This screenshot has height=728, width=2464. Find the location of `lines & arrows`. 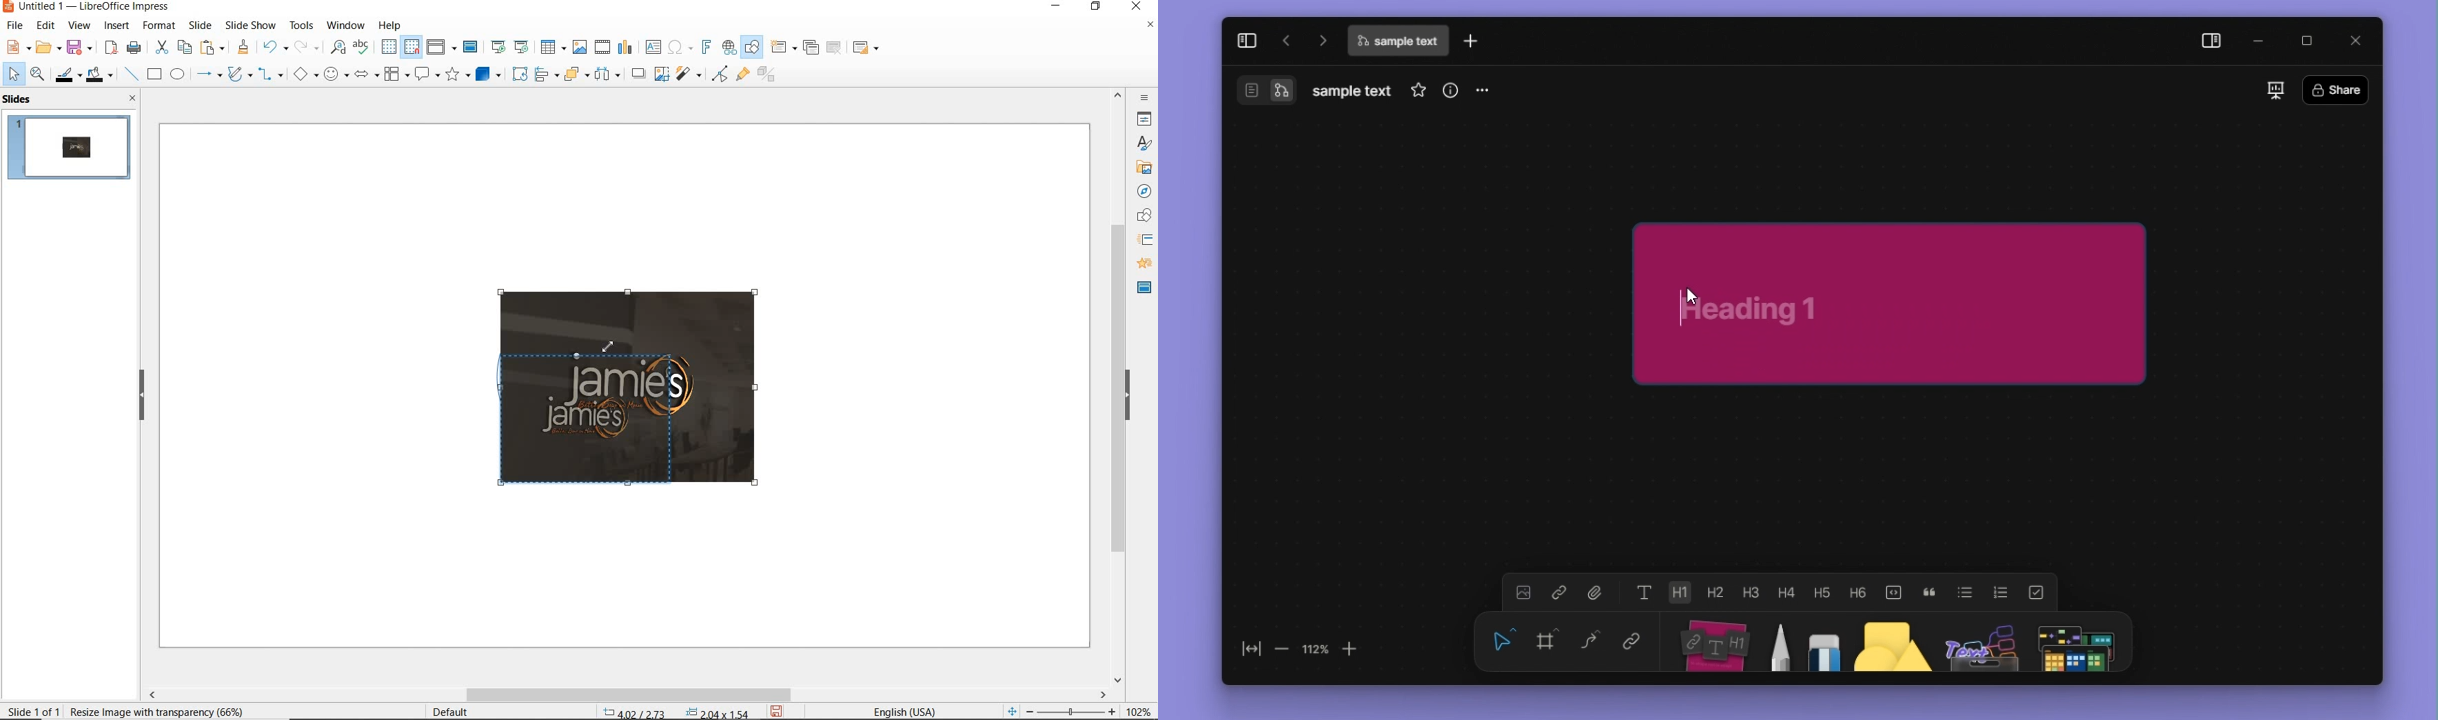

lines & arrows is located at coordinates (208, 76).